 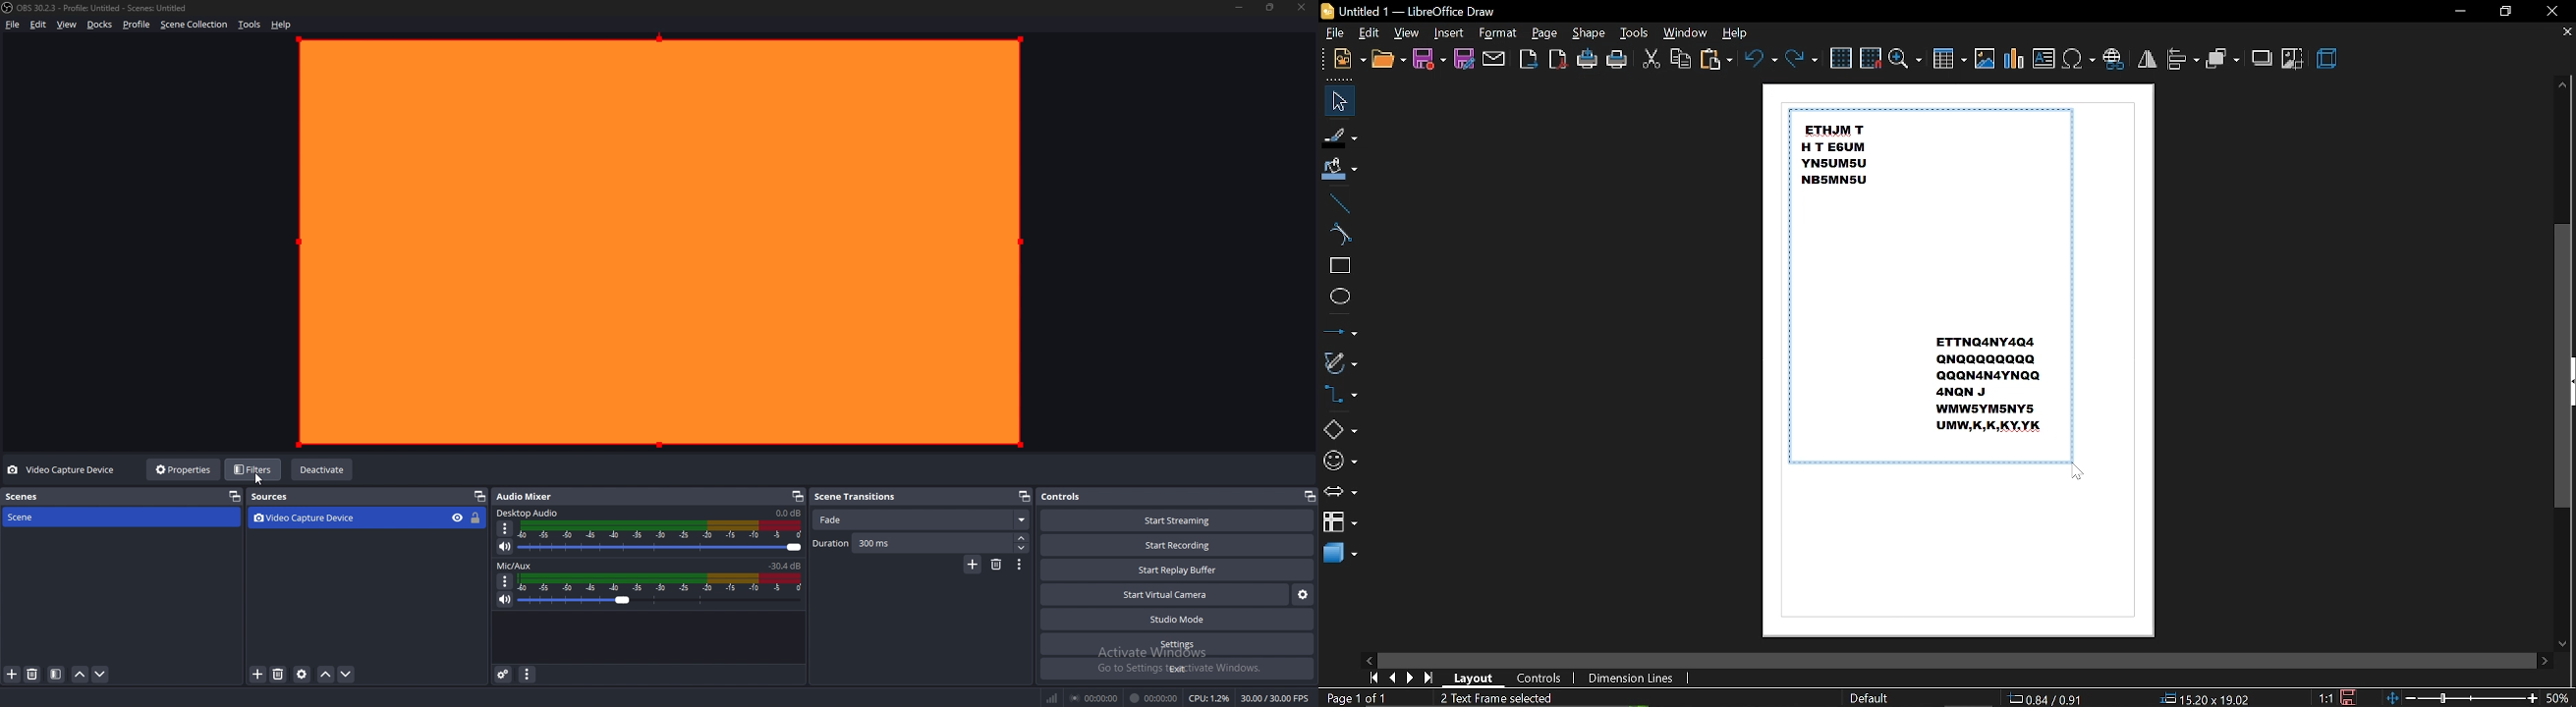 What do you see at coordinates (1464, 61) in the screenshot?
I see `save as` at bounding box center [1464, 61].